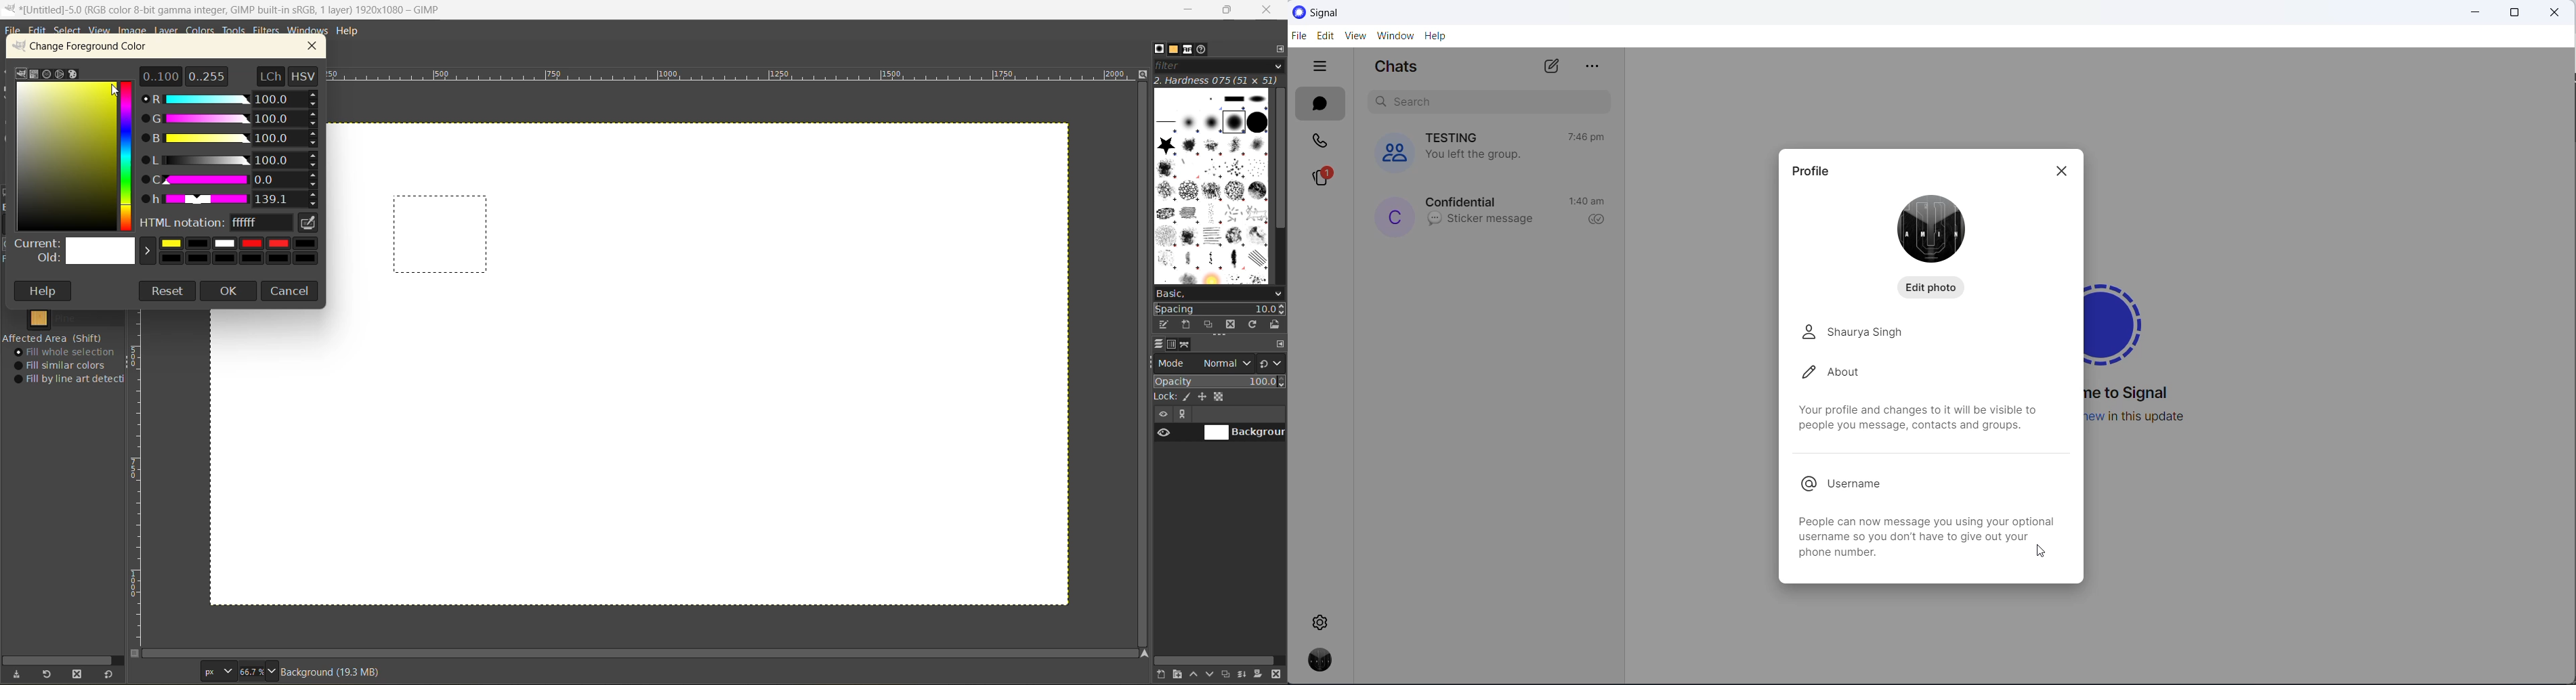 This screenshot has width=2576, height=700. What do you see at coordinates (111, 675) in the screenshot?
I see `reset to default values` at bounding box center [111, 675].